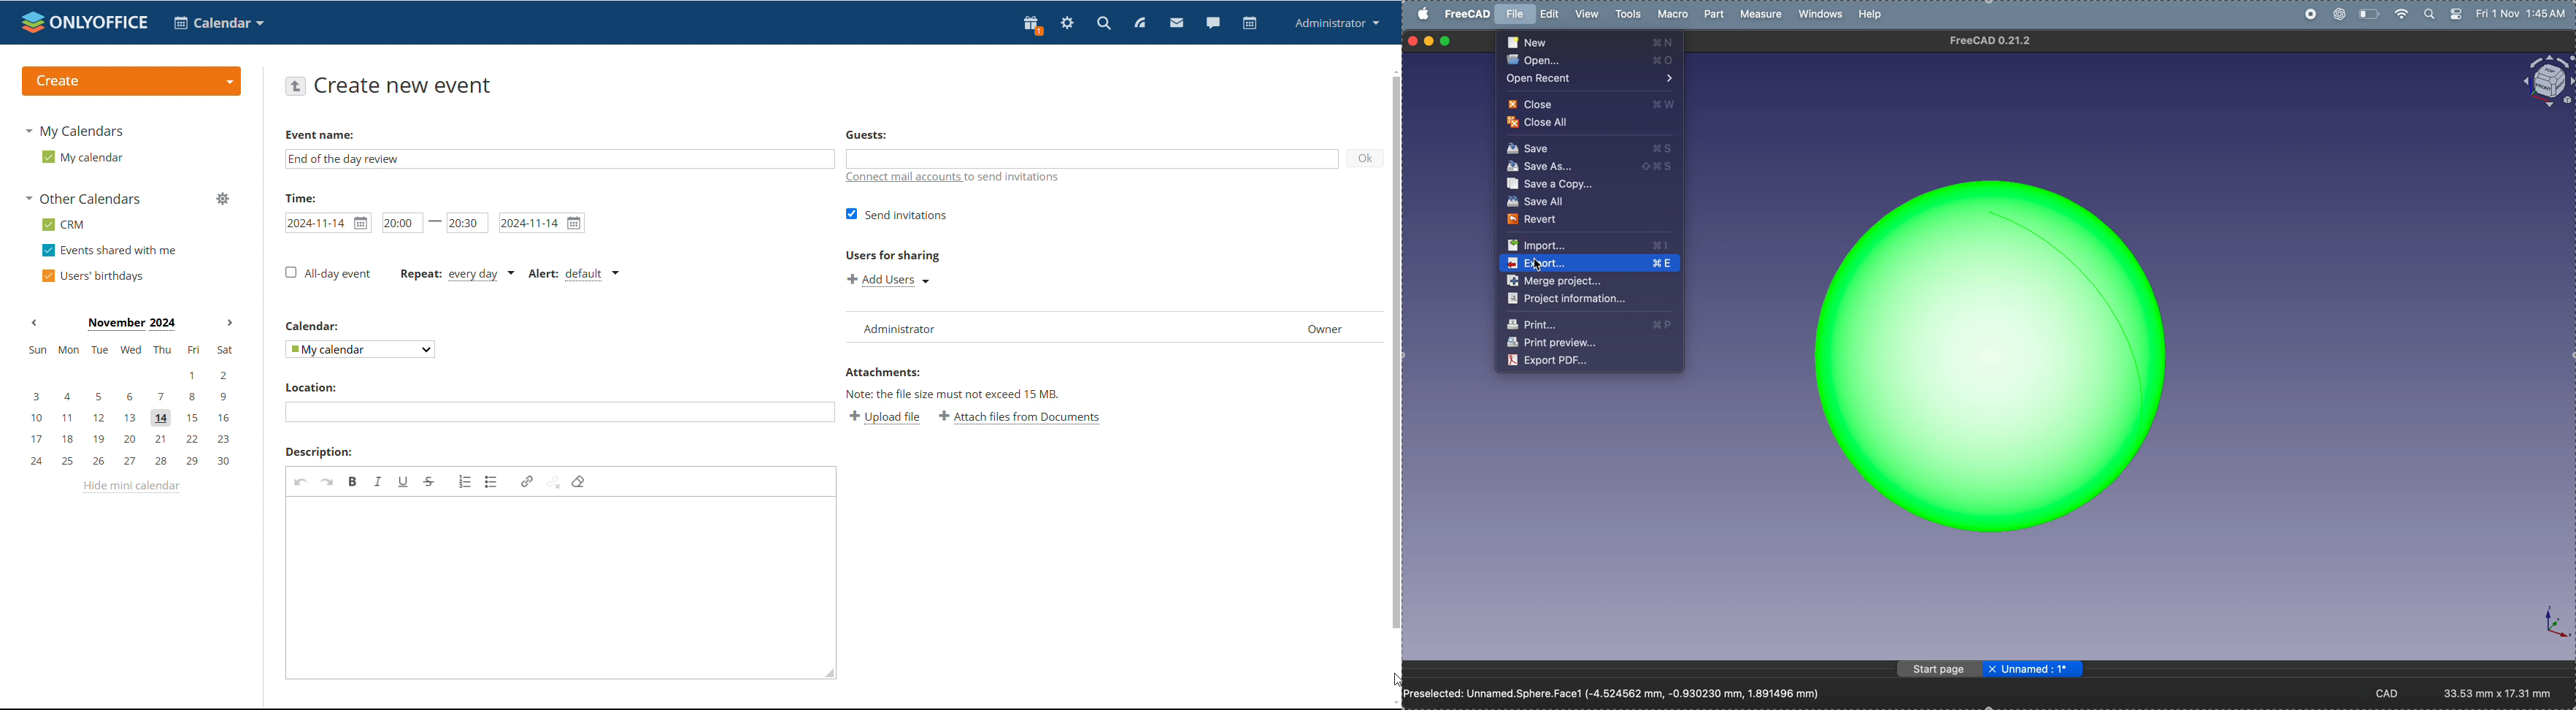  What do you see at coordinates (2002, 42) in the screenshot?
I see `free cad 0.21.2` at bounding box center [2002, 42].